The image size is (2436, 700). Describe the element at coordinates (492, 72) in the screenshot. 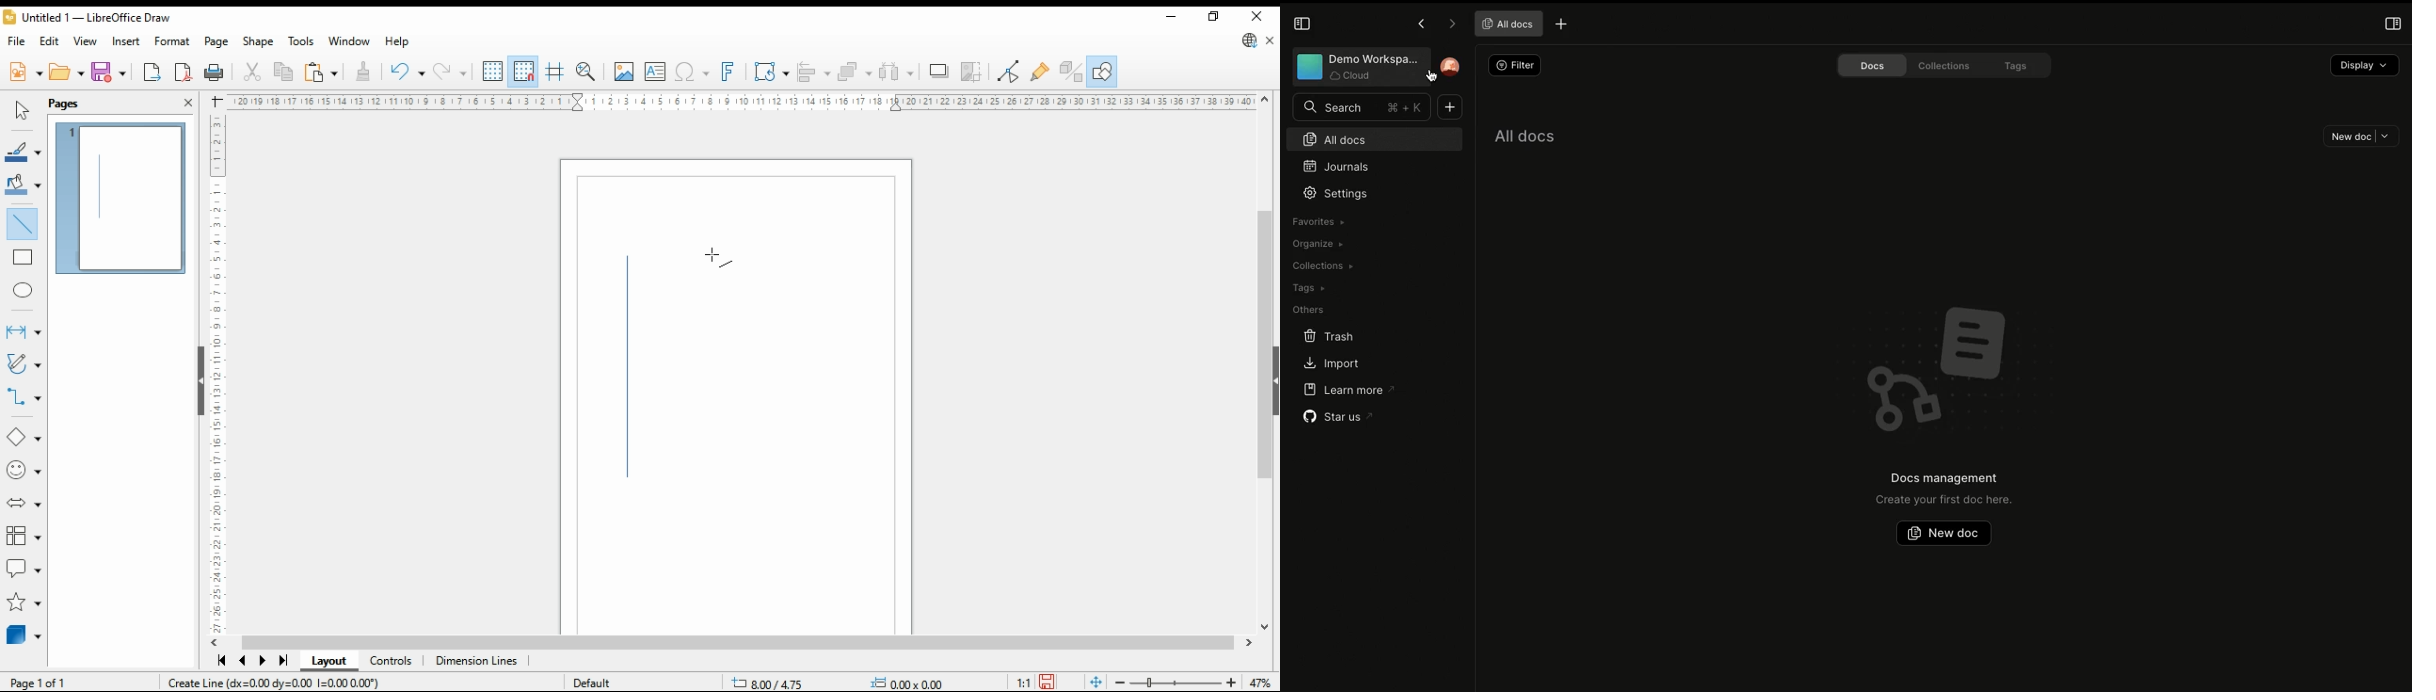

I see `show grids` at that location.